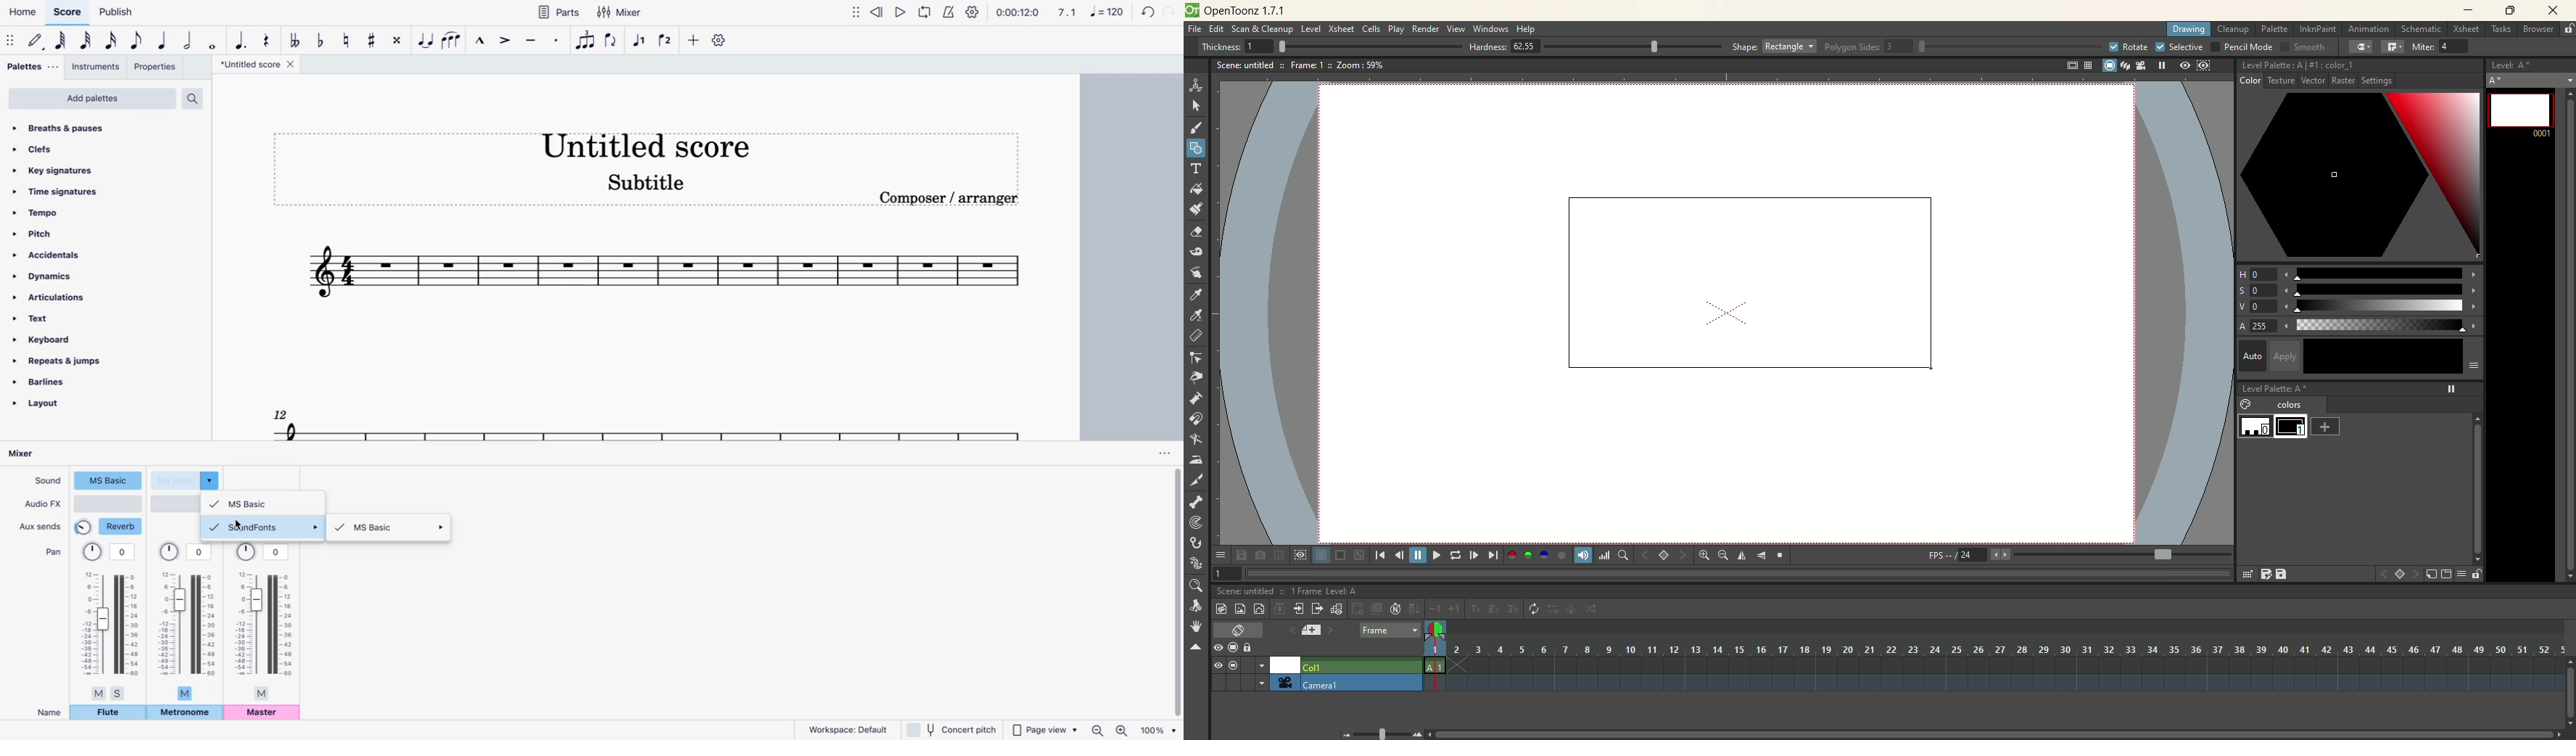 Image resolution: width=2576 pixels, height=756 pixels. Describe the element at coordinates (1196, 189) in the screenshot. I see `fill tool` at that location.